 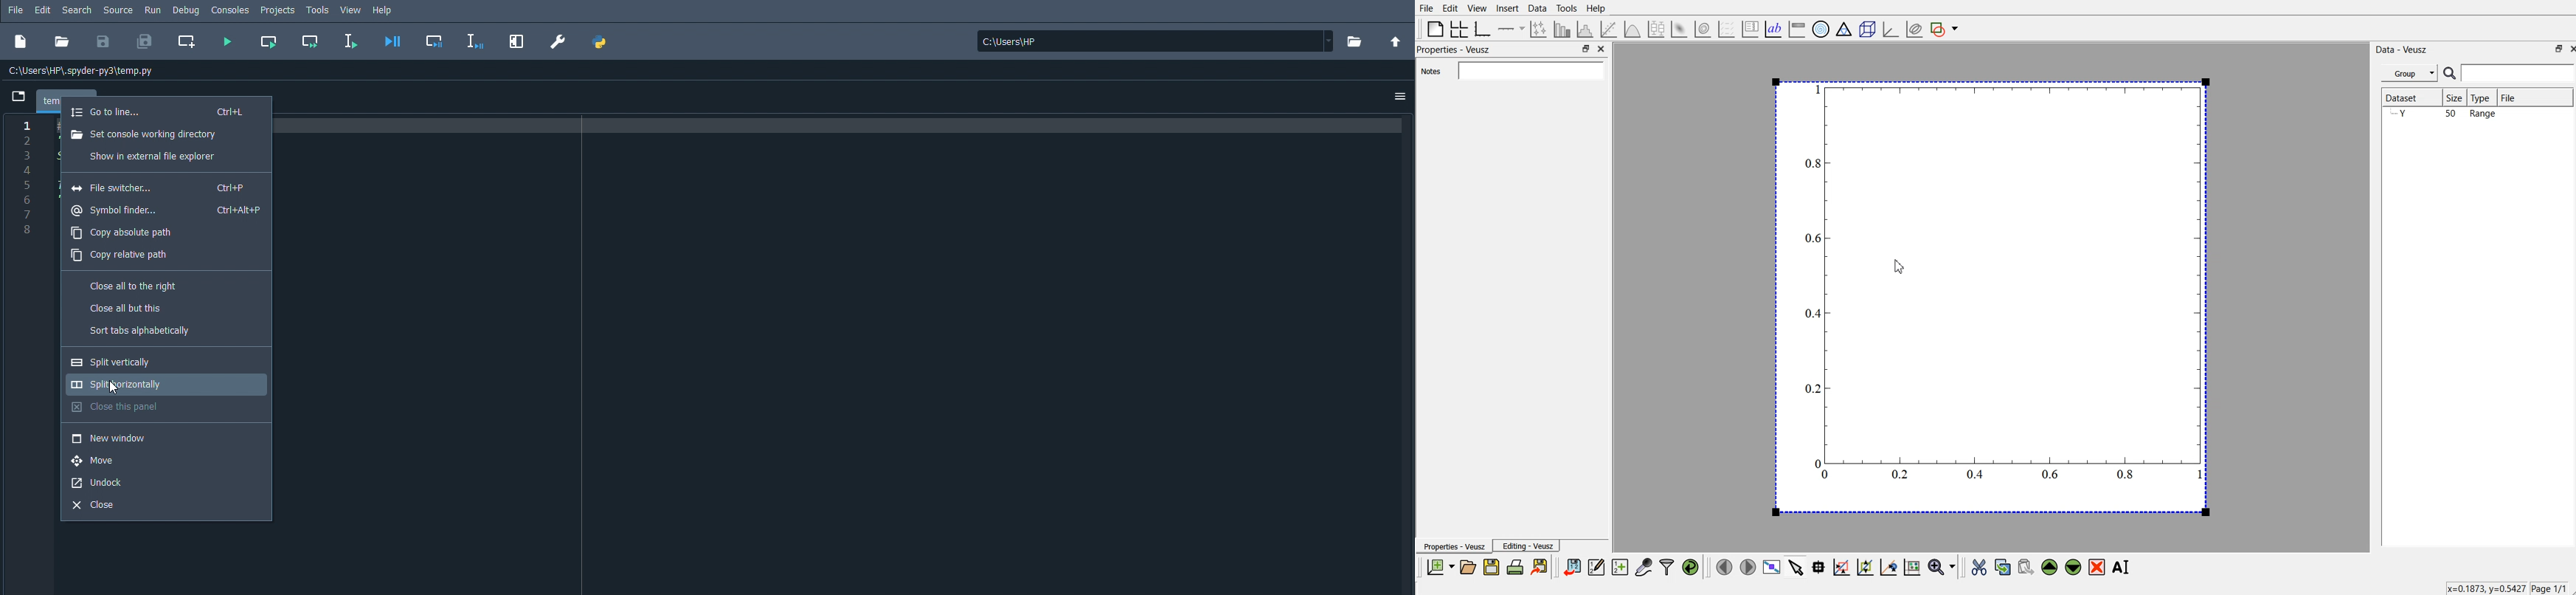 I want to click on Source, so click(x=118, y=10).